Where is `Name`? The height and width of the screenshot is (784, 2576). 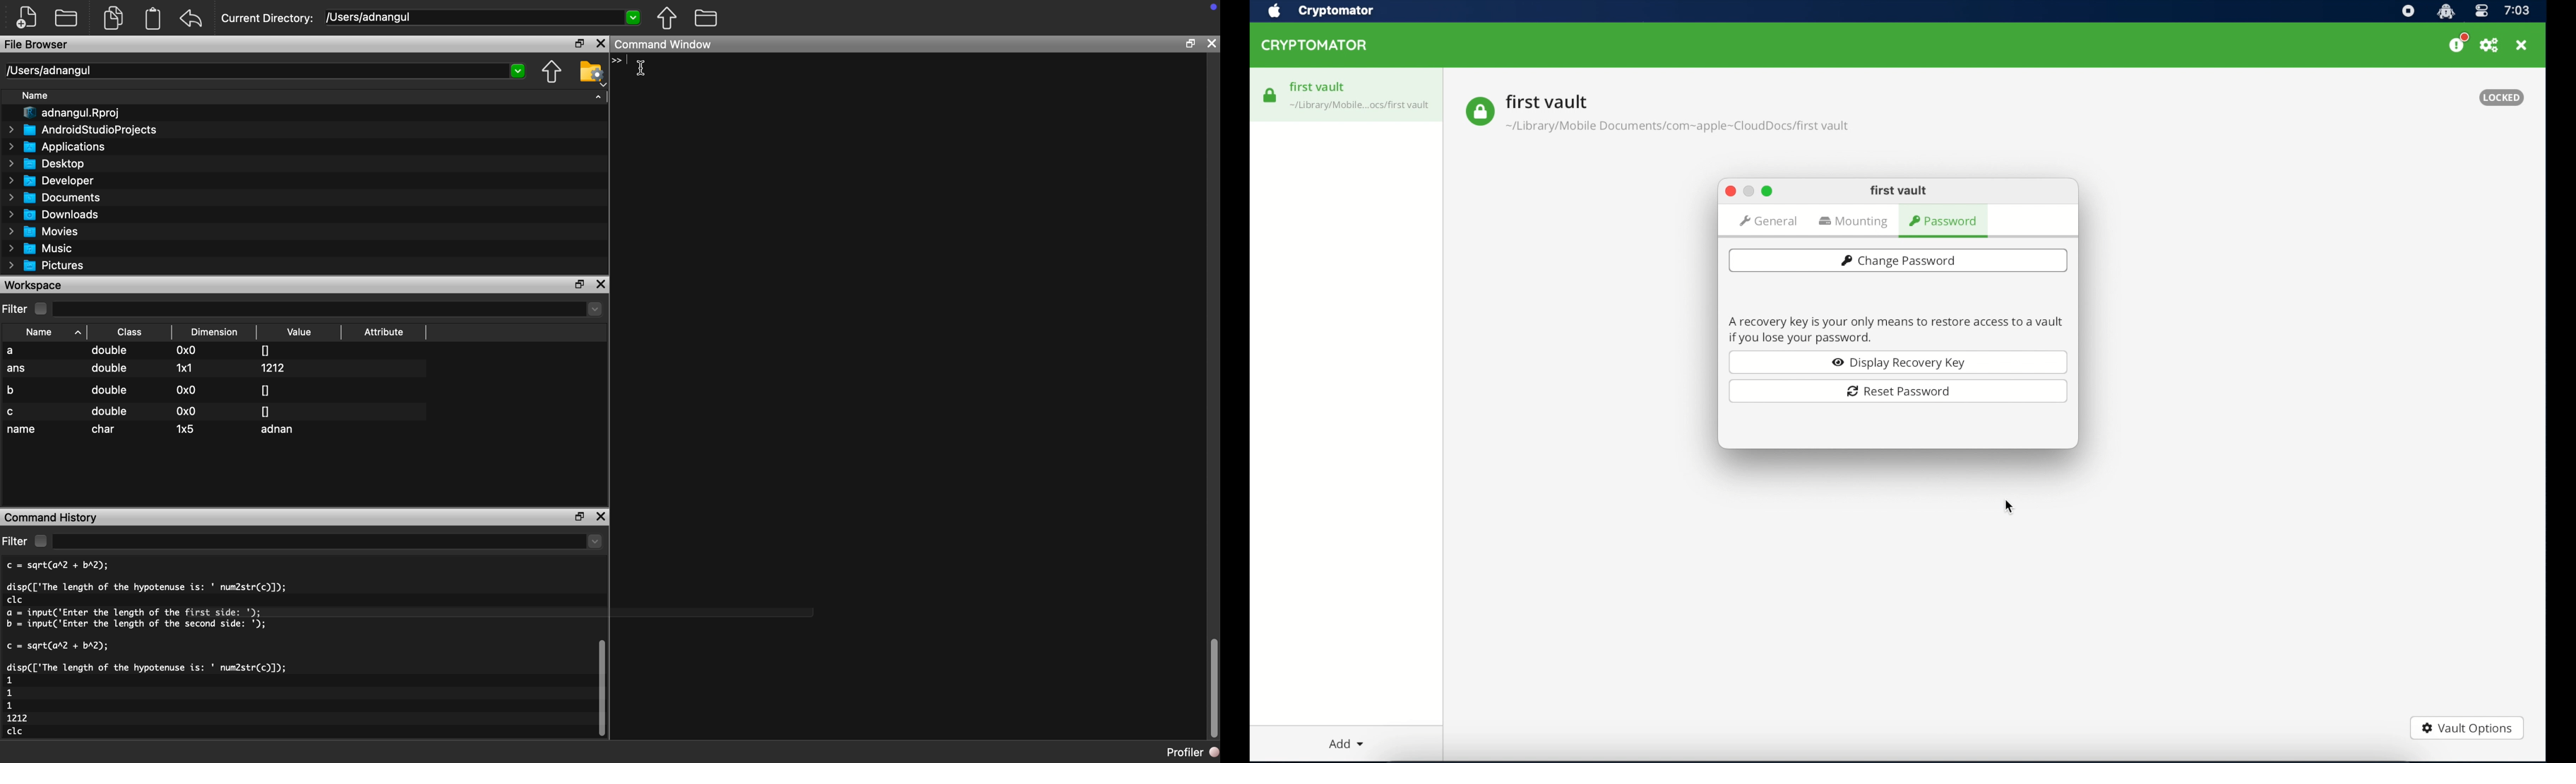
Name is located at coordinates (40, 97).